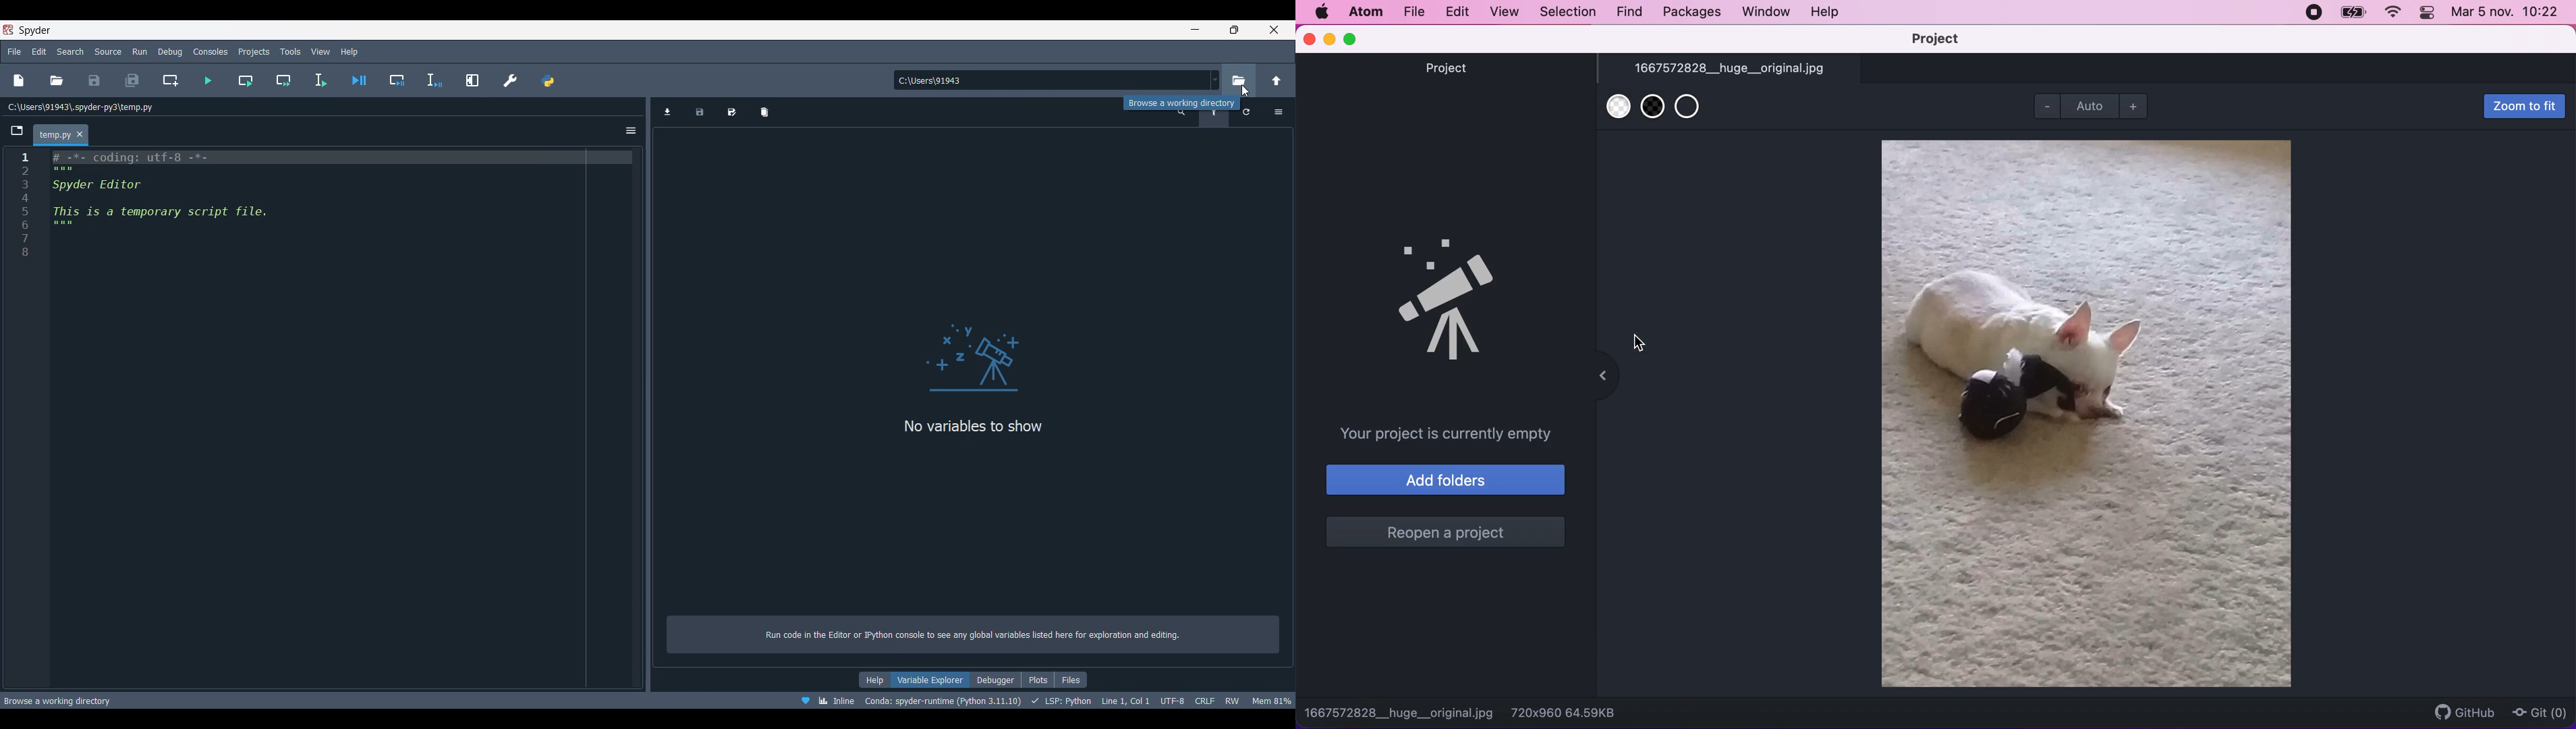 The image size is (2576, 756). I want to click on project , so click(1933, 39).